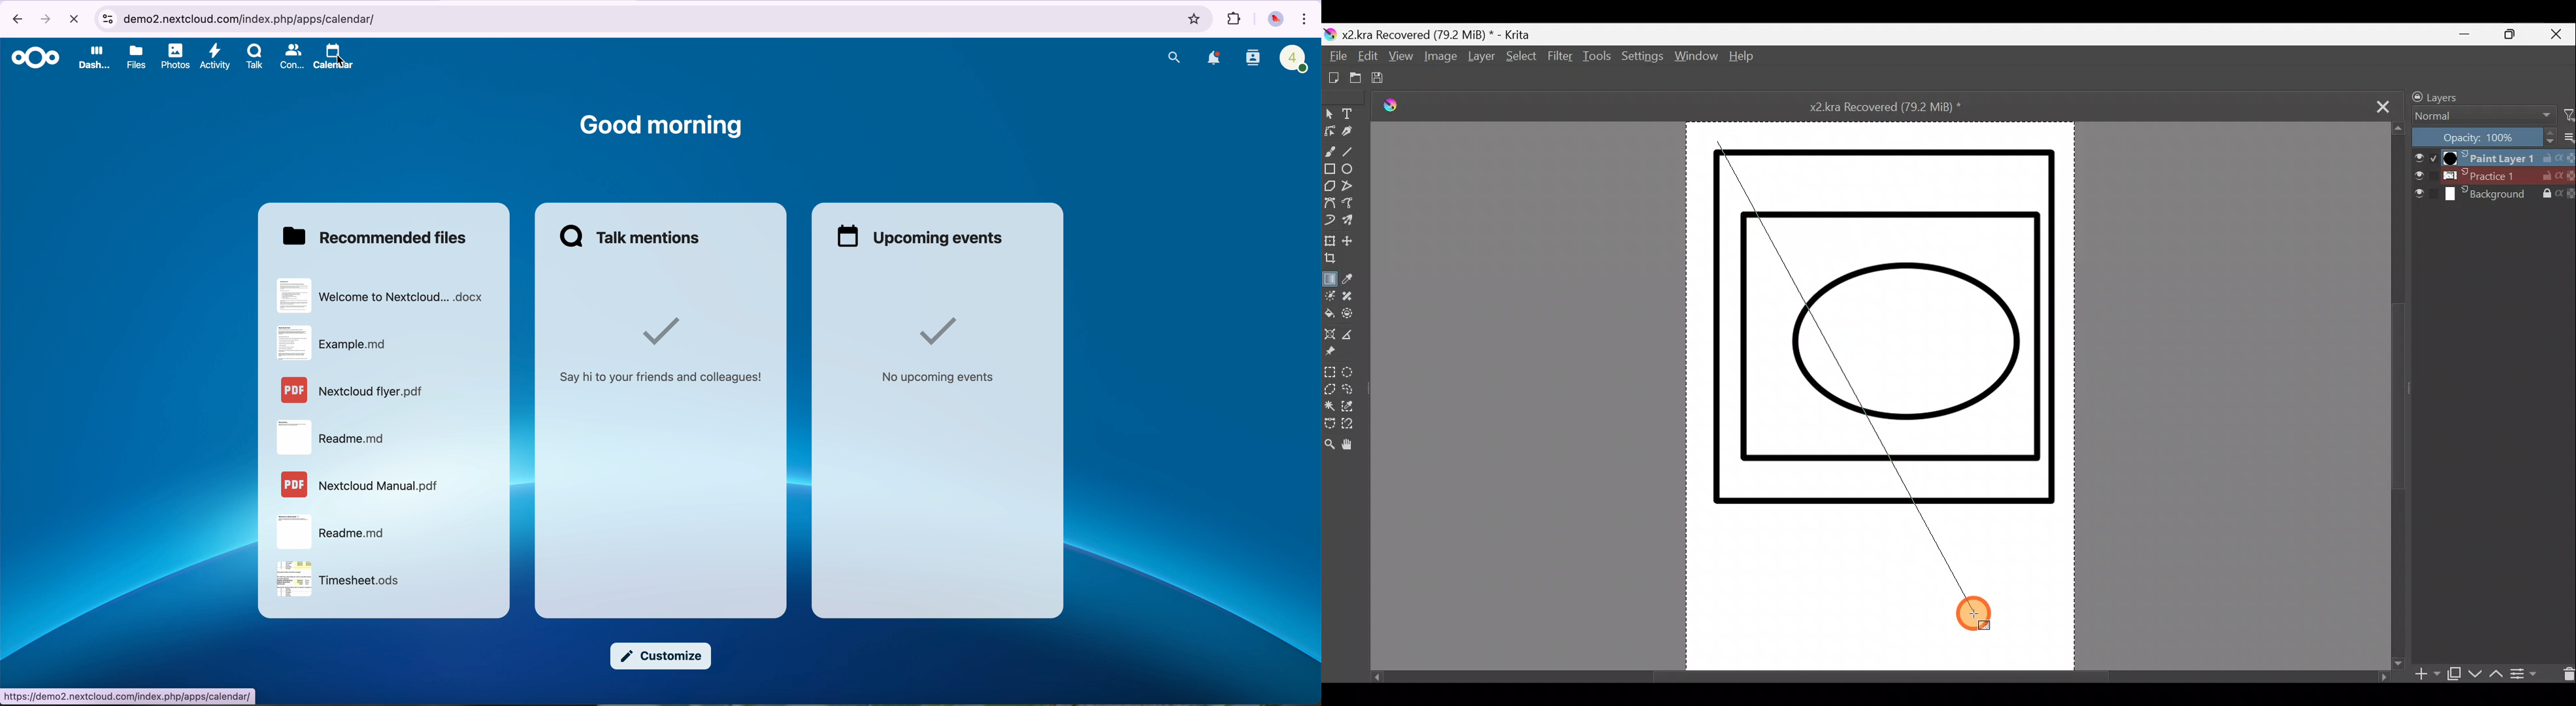  Describe the element at coordinates (1519, 57) in the screenshot. I see `Select` at that location.